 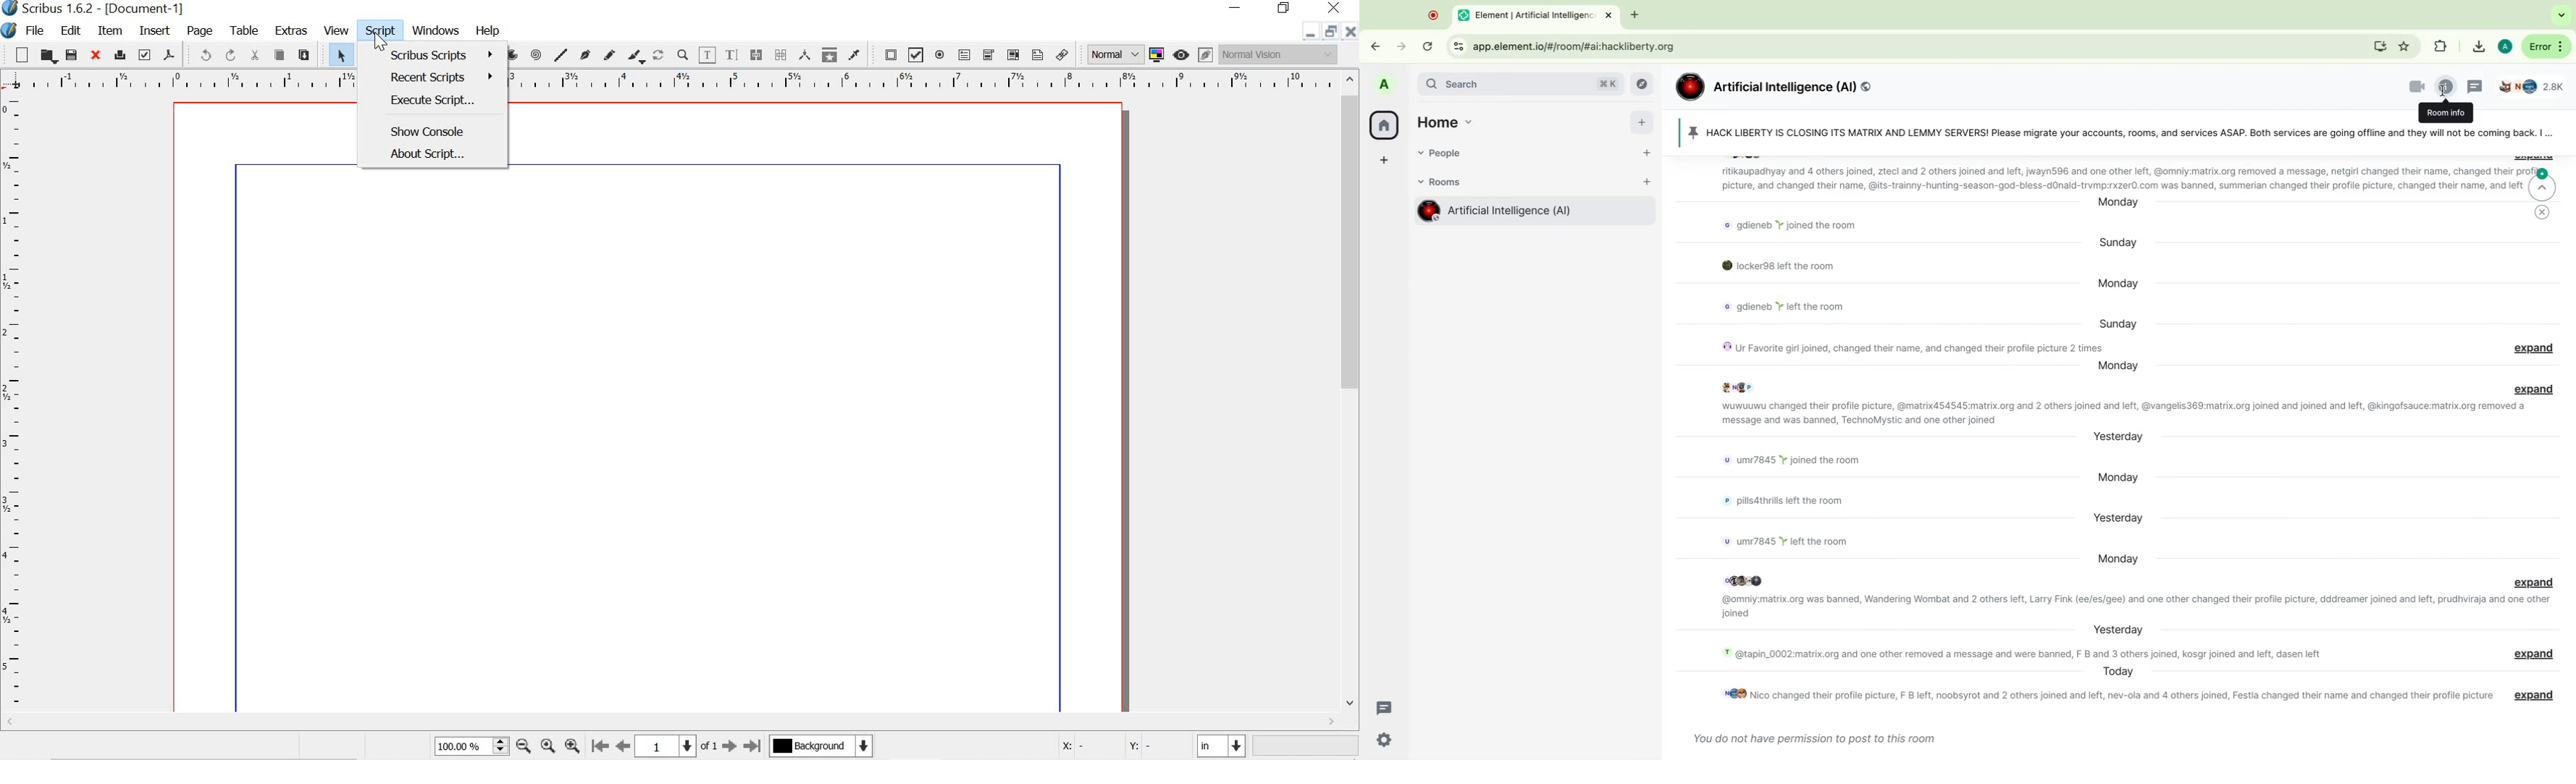 I want to click on arc, so click(x=514, y=54).